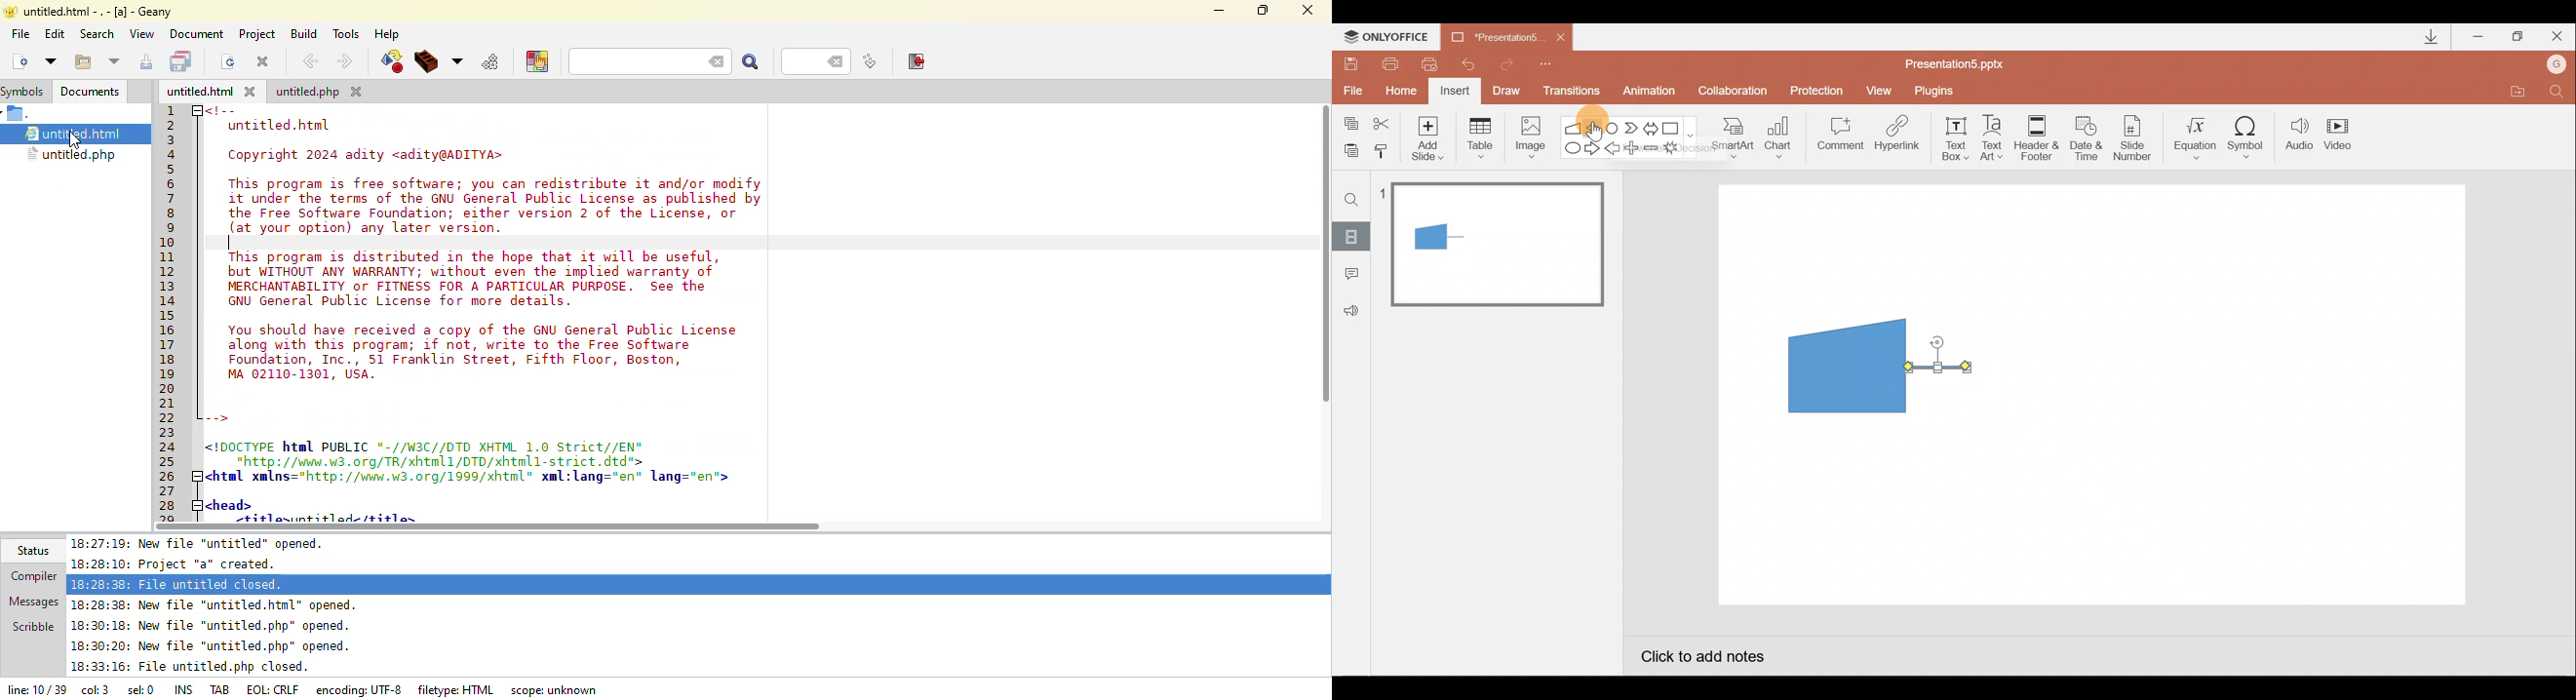 This screenshot has height=700, width=2576. I want to click on close, so click(1308, 11).